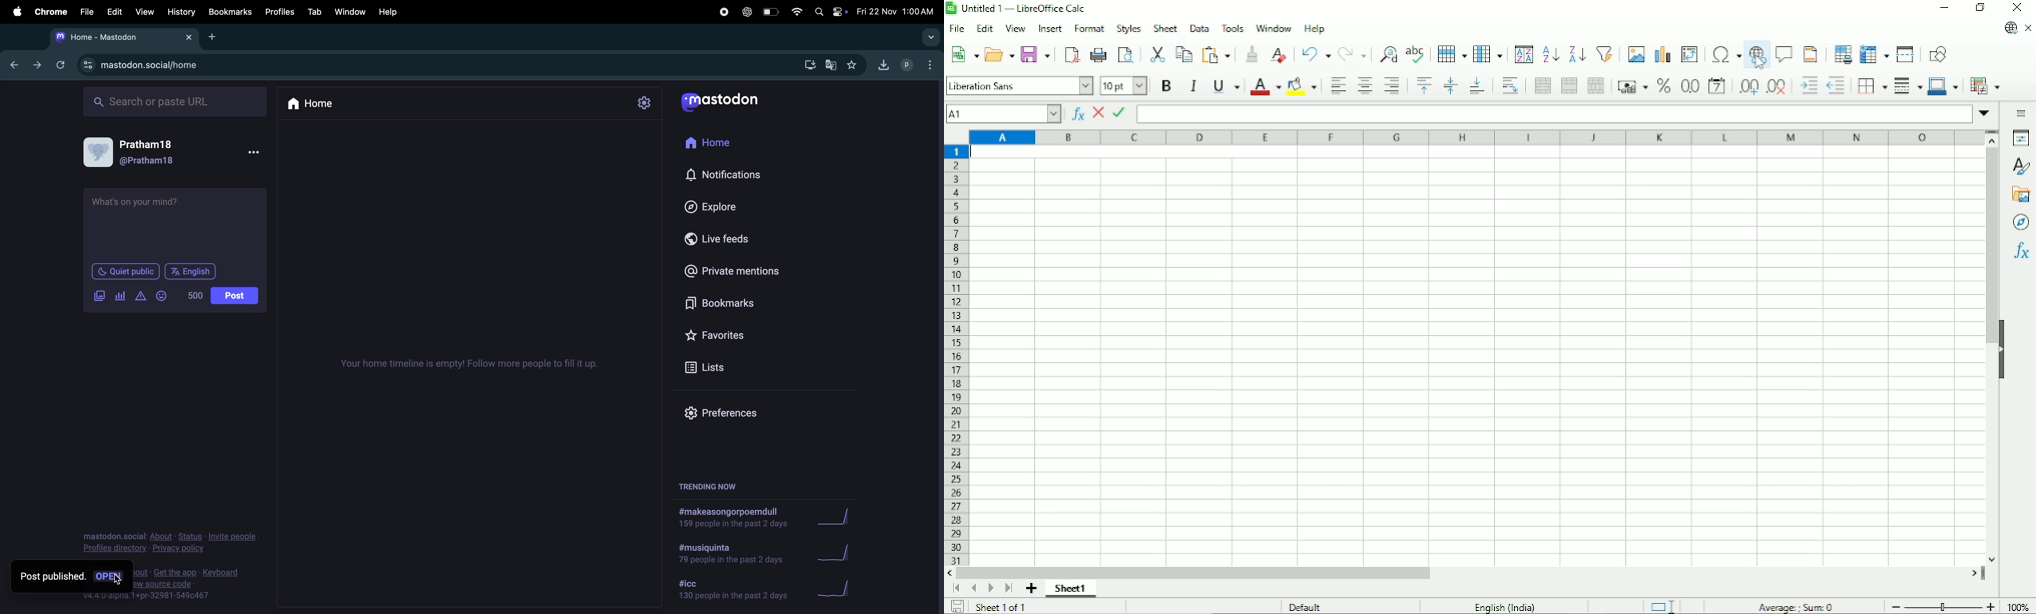  Describe the element at coordinates (1689, 86) in the screenshot. I see `Format as number` at that location.